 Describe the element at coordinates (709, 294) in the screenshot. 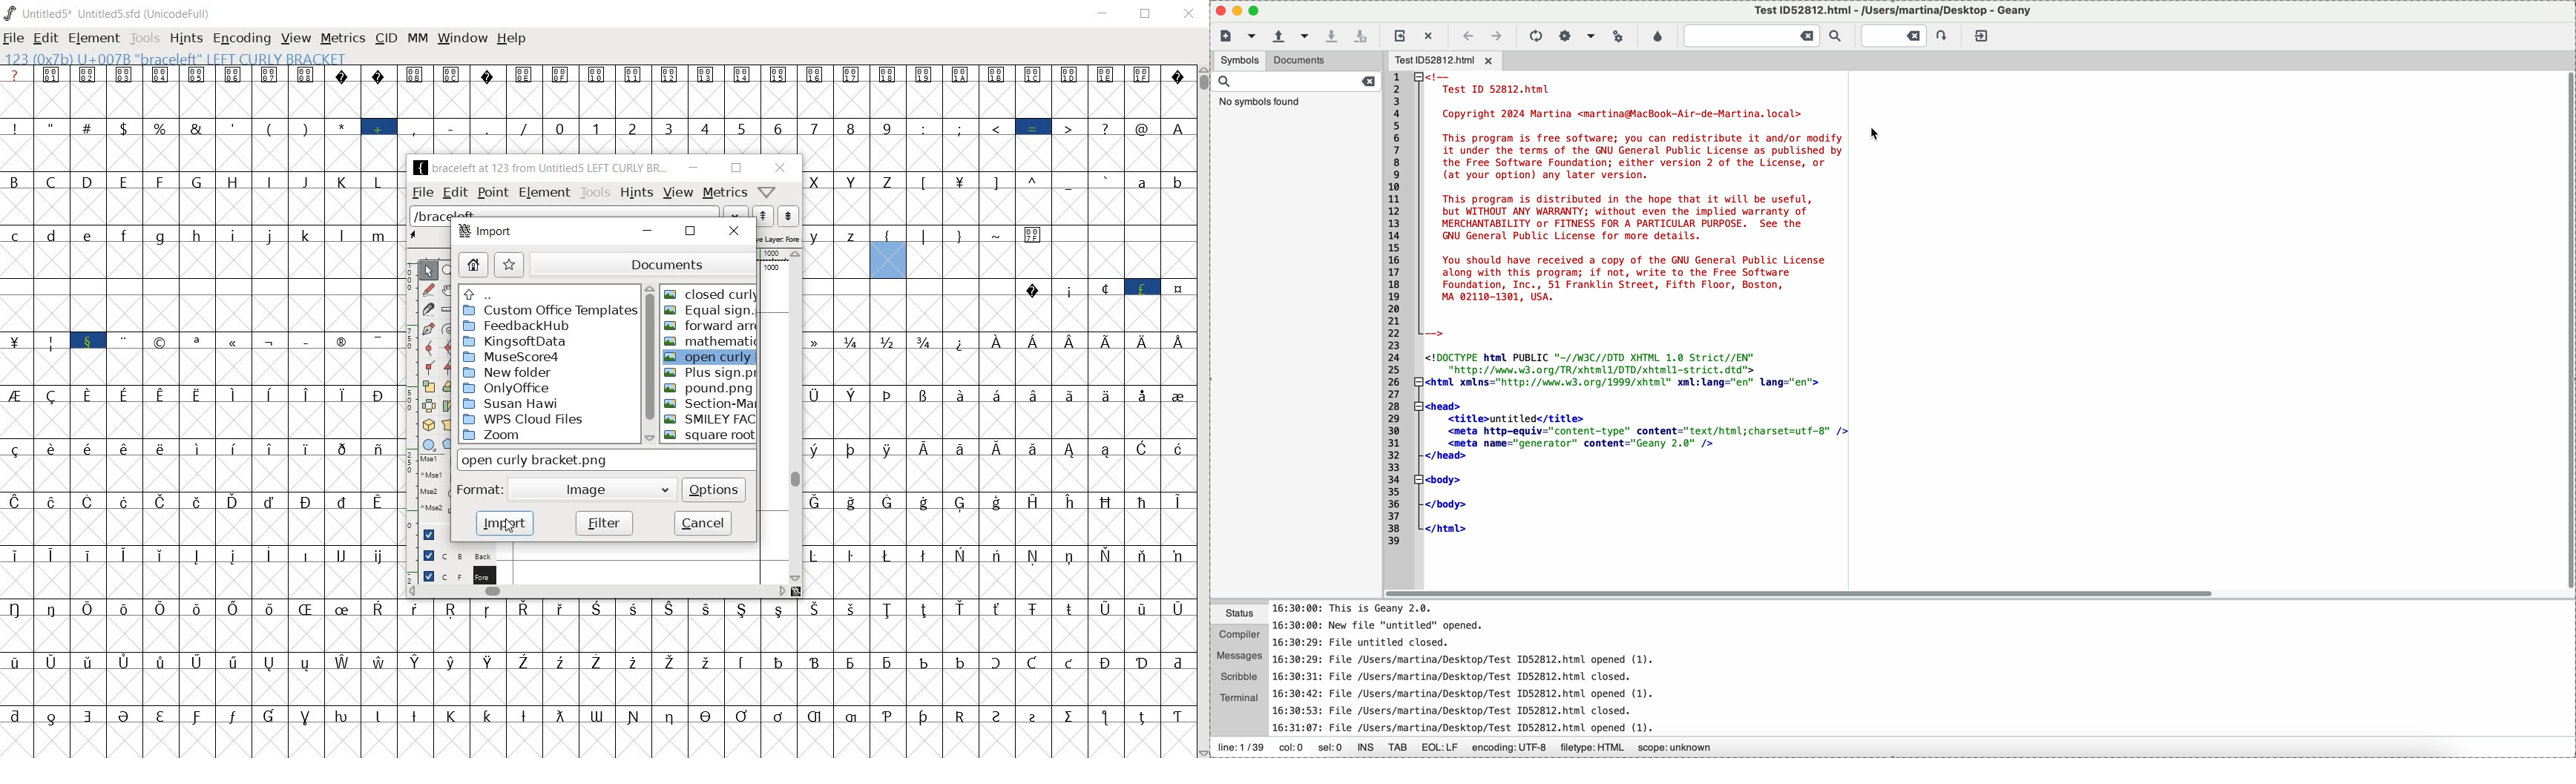

I see `closed curly` at that location.